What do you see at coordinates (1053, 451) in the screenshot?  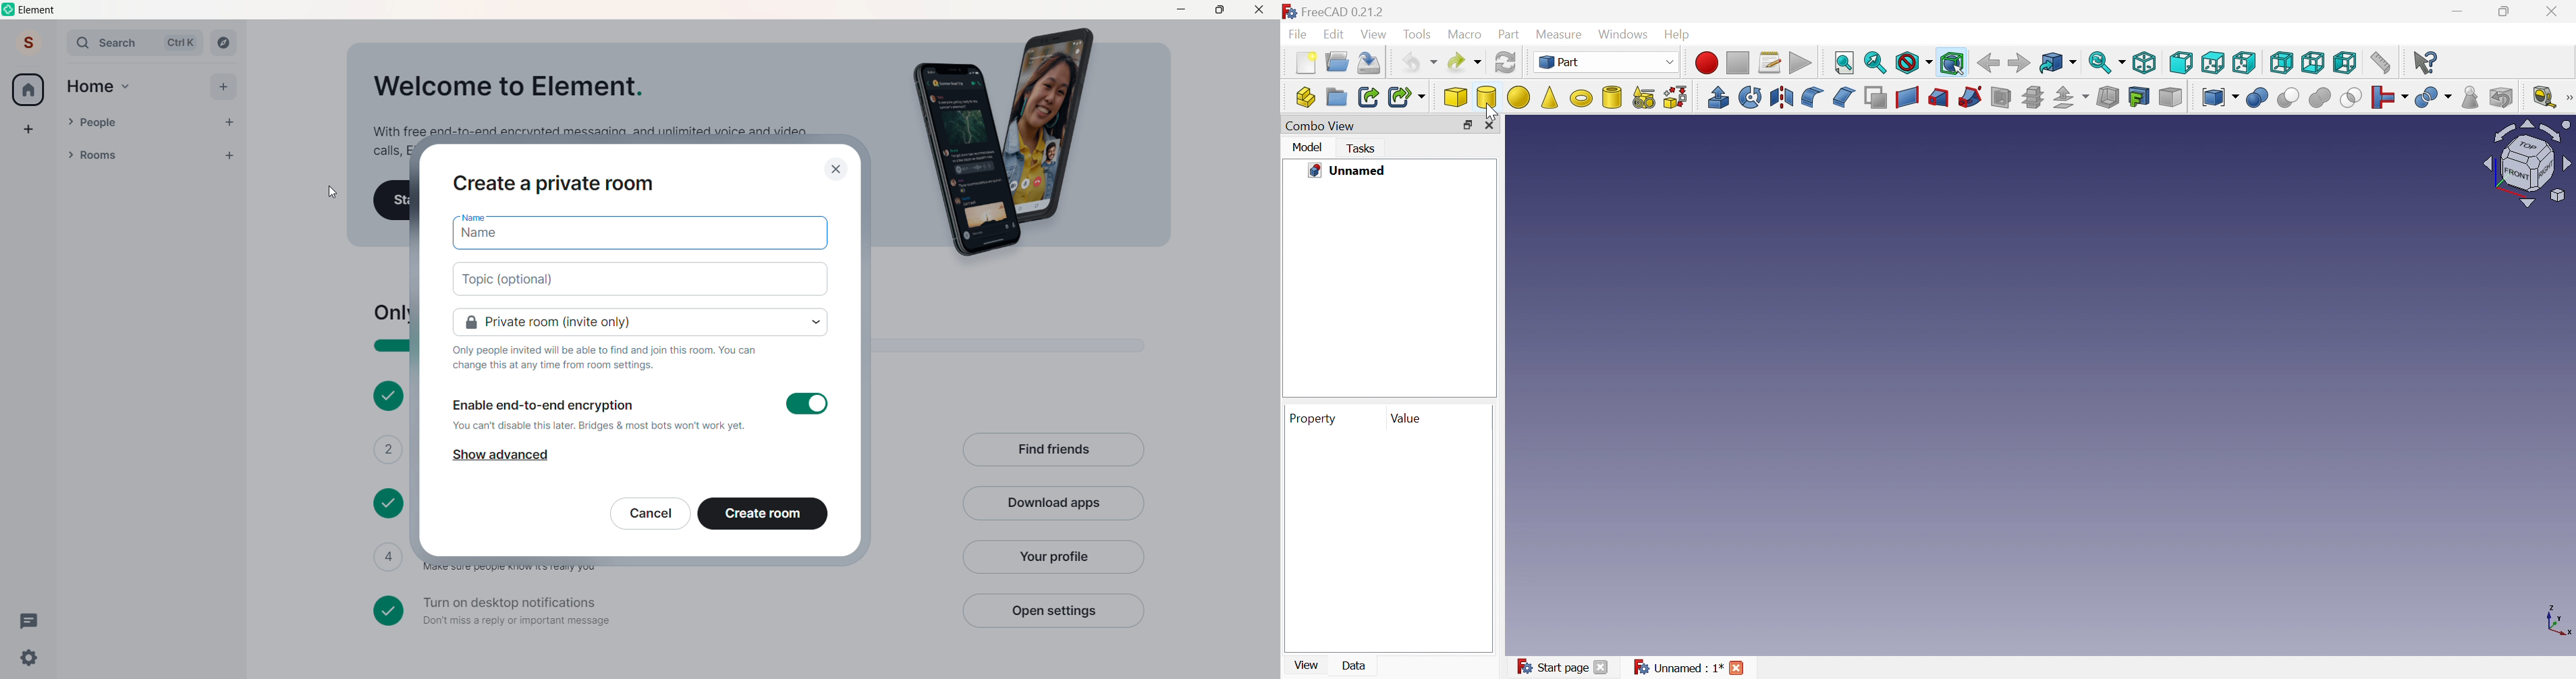 I see `Find Friends` at bounding box center [1053, 451].